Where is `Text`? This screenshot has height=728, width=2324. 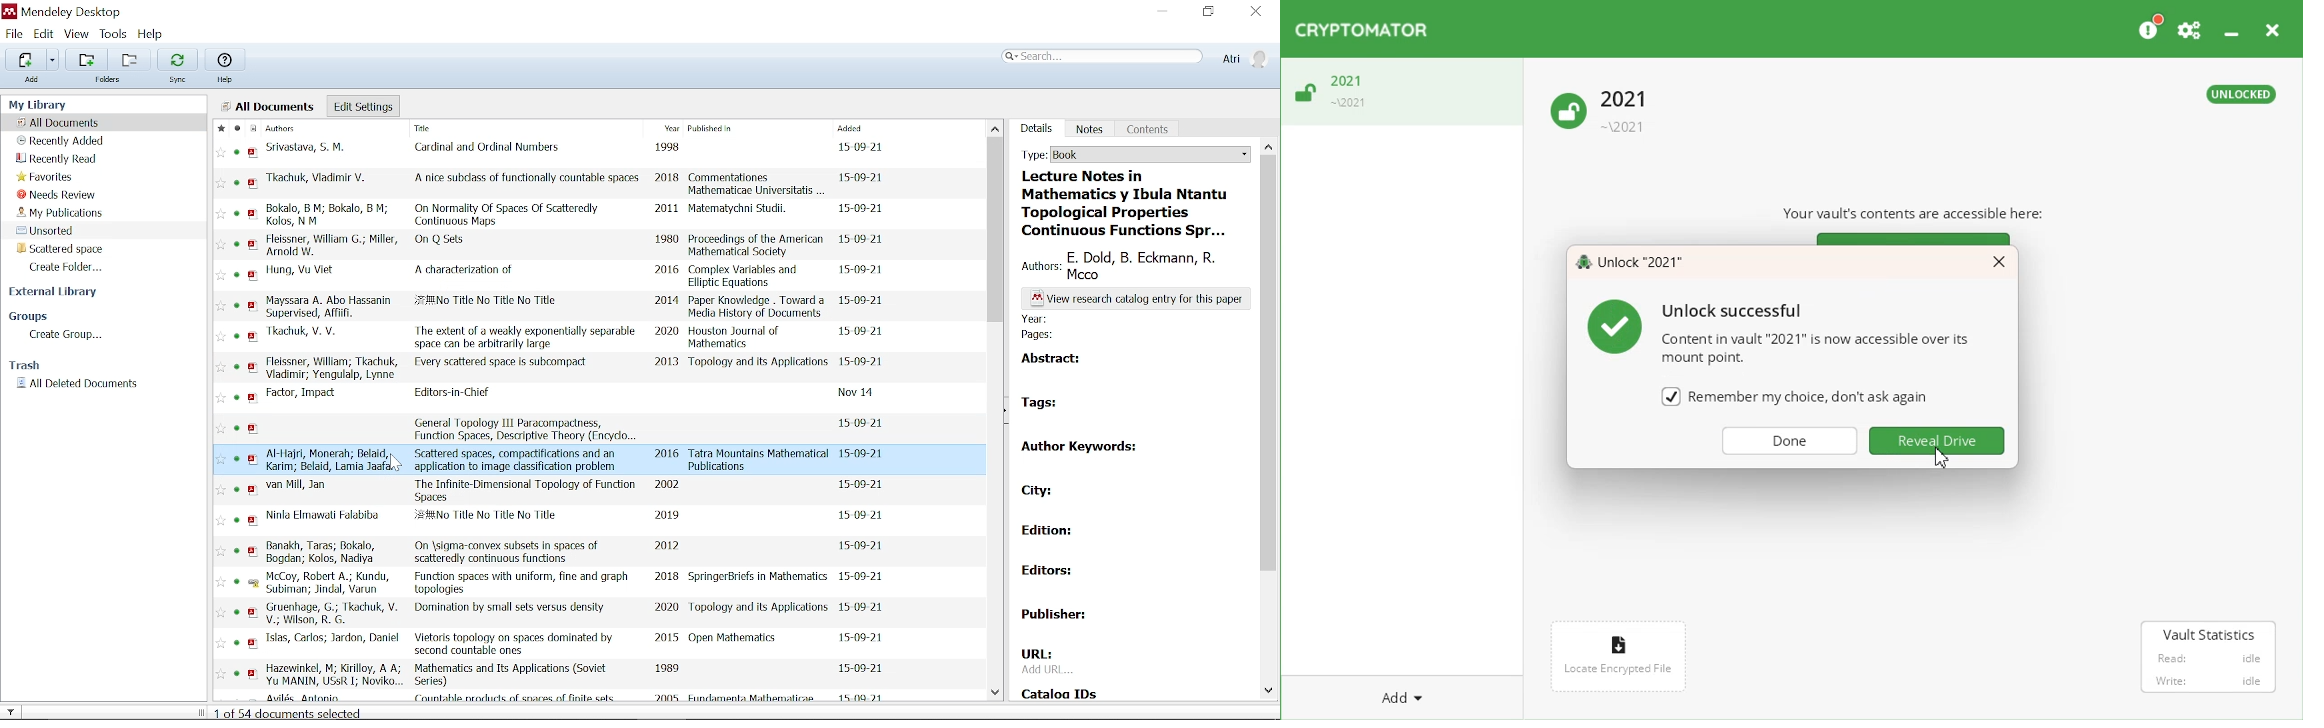 Text is located at coordinates (1631, 263).